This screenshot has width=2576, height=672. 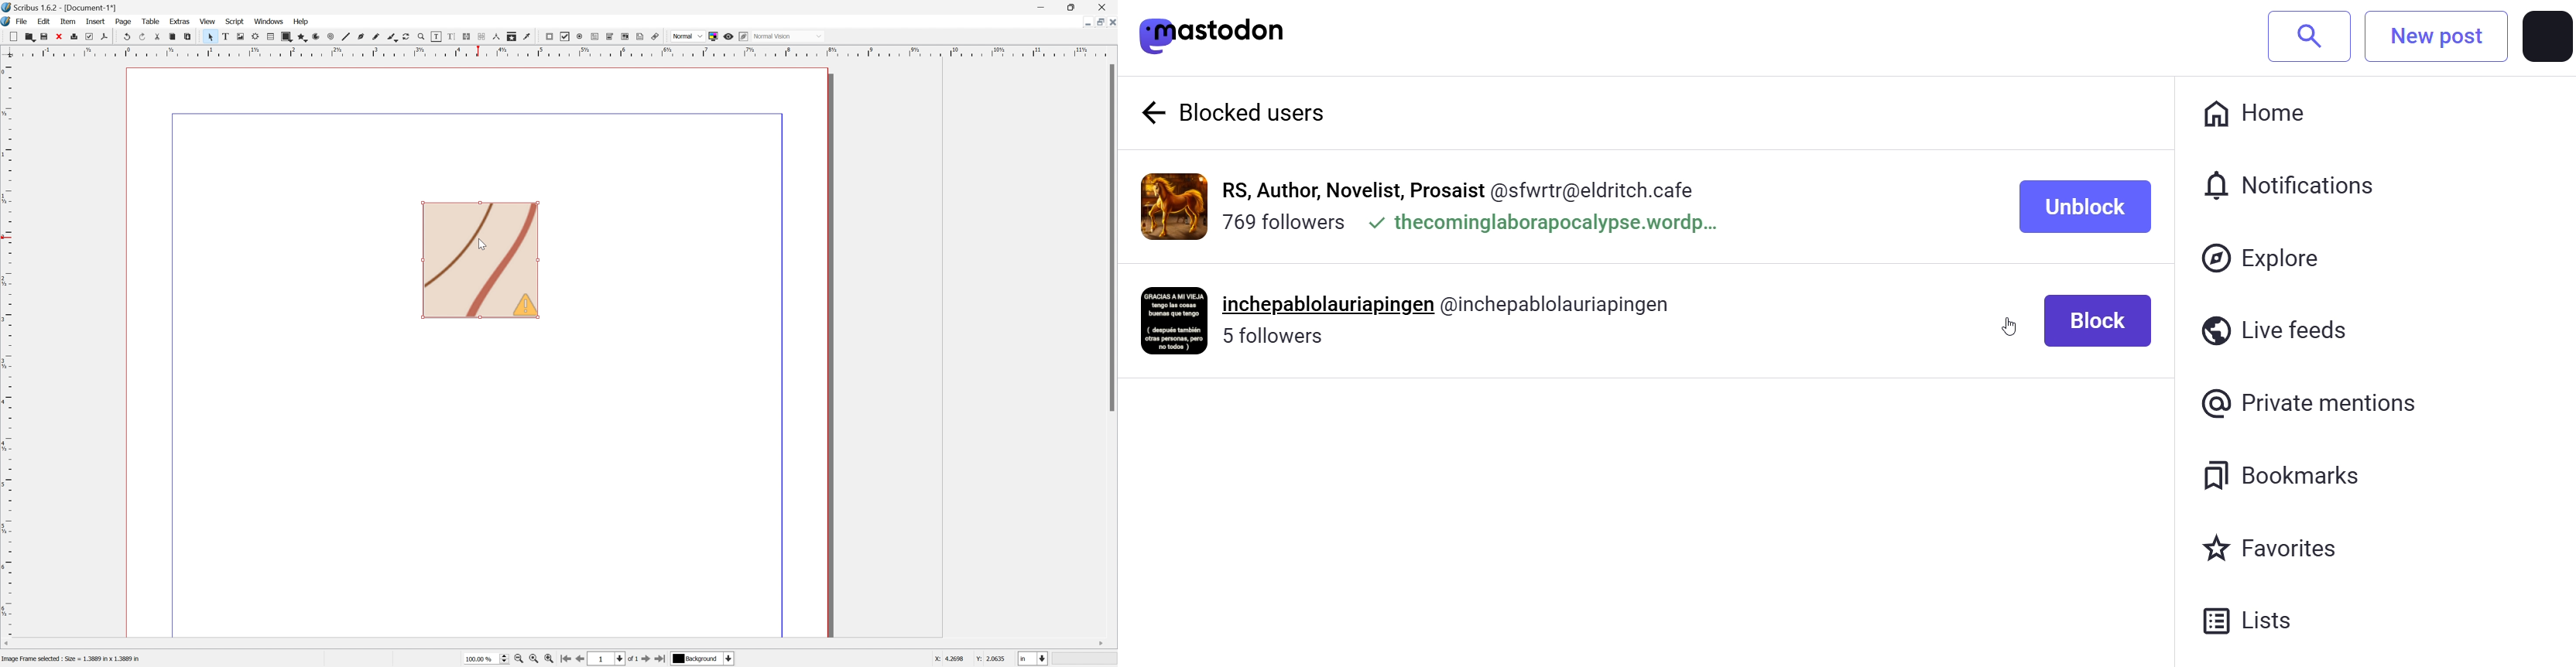 I want to click on mastodon, so click(x=1214, y=34).